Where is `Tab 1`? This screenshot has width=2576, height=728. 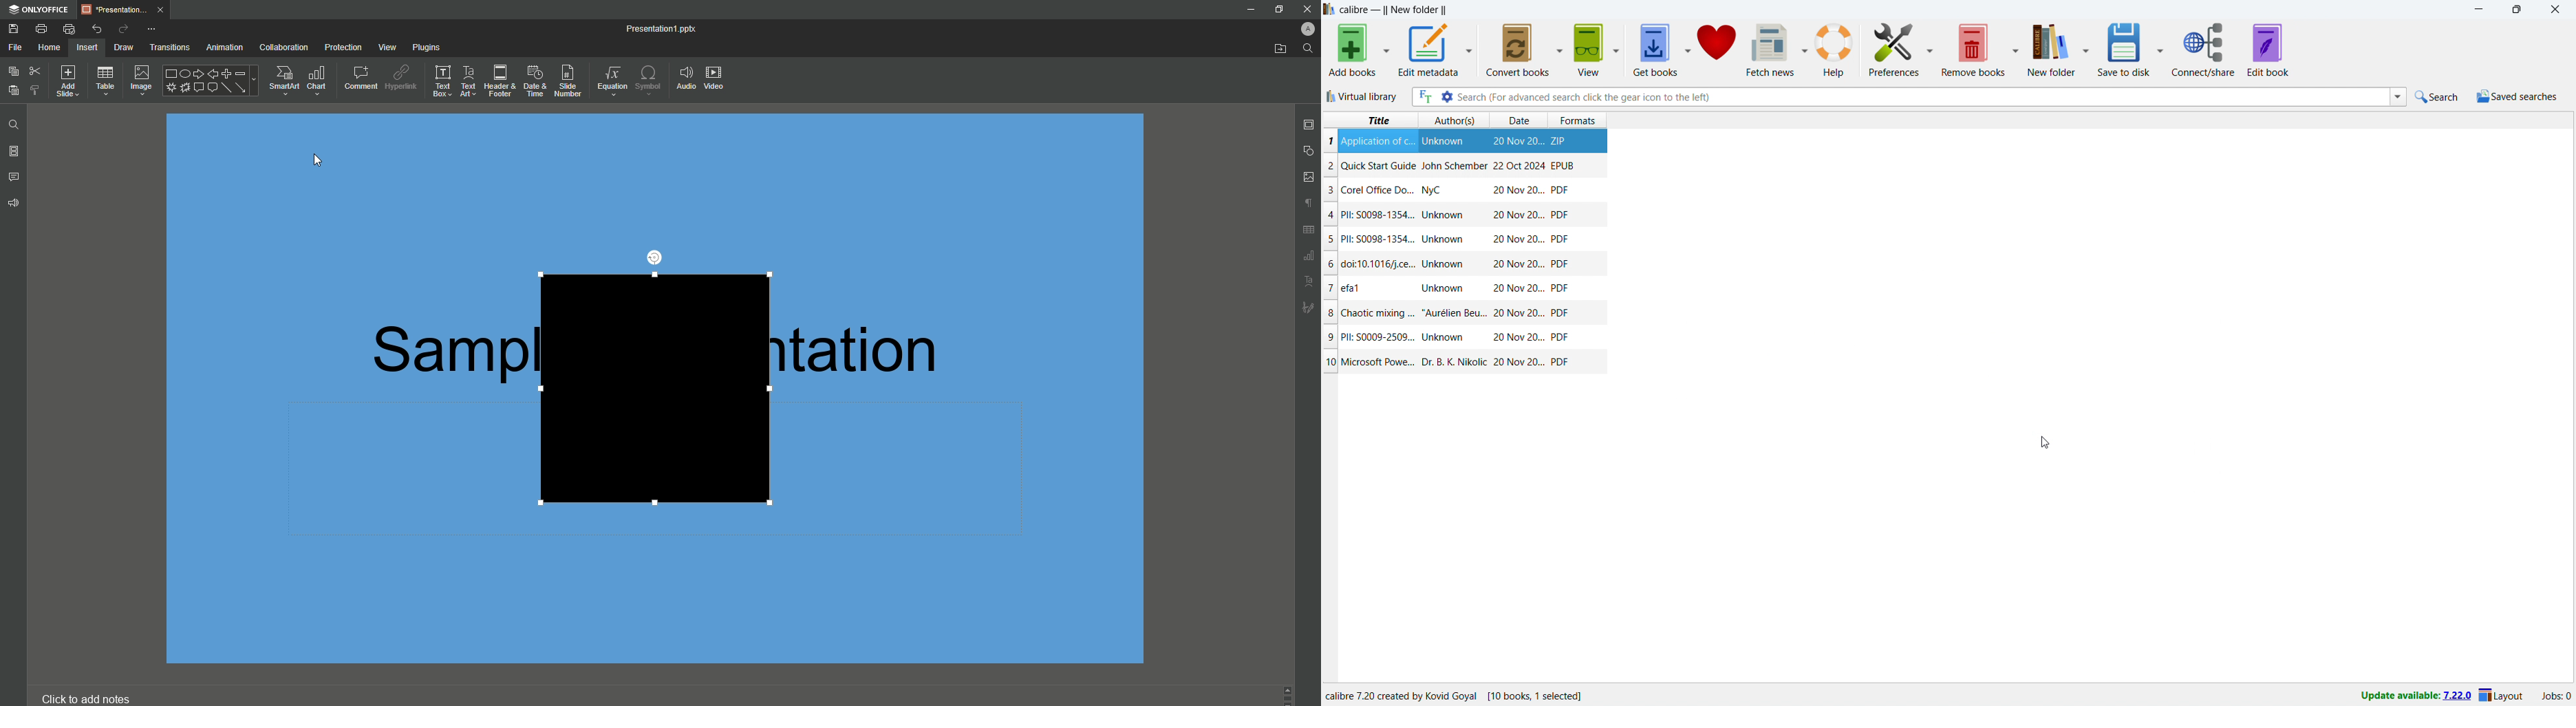 Tab 1 is located at coordinates (124, 9).